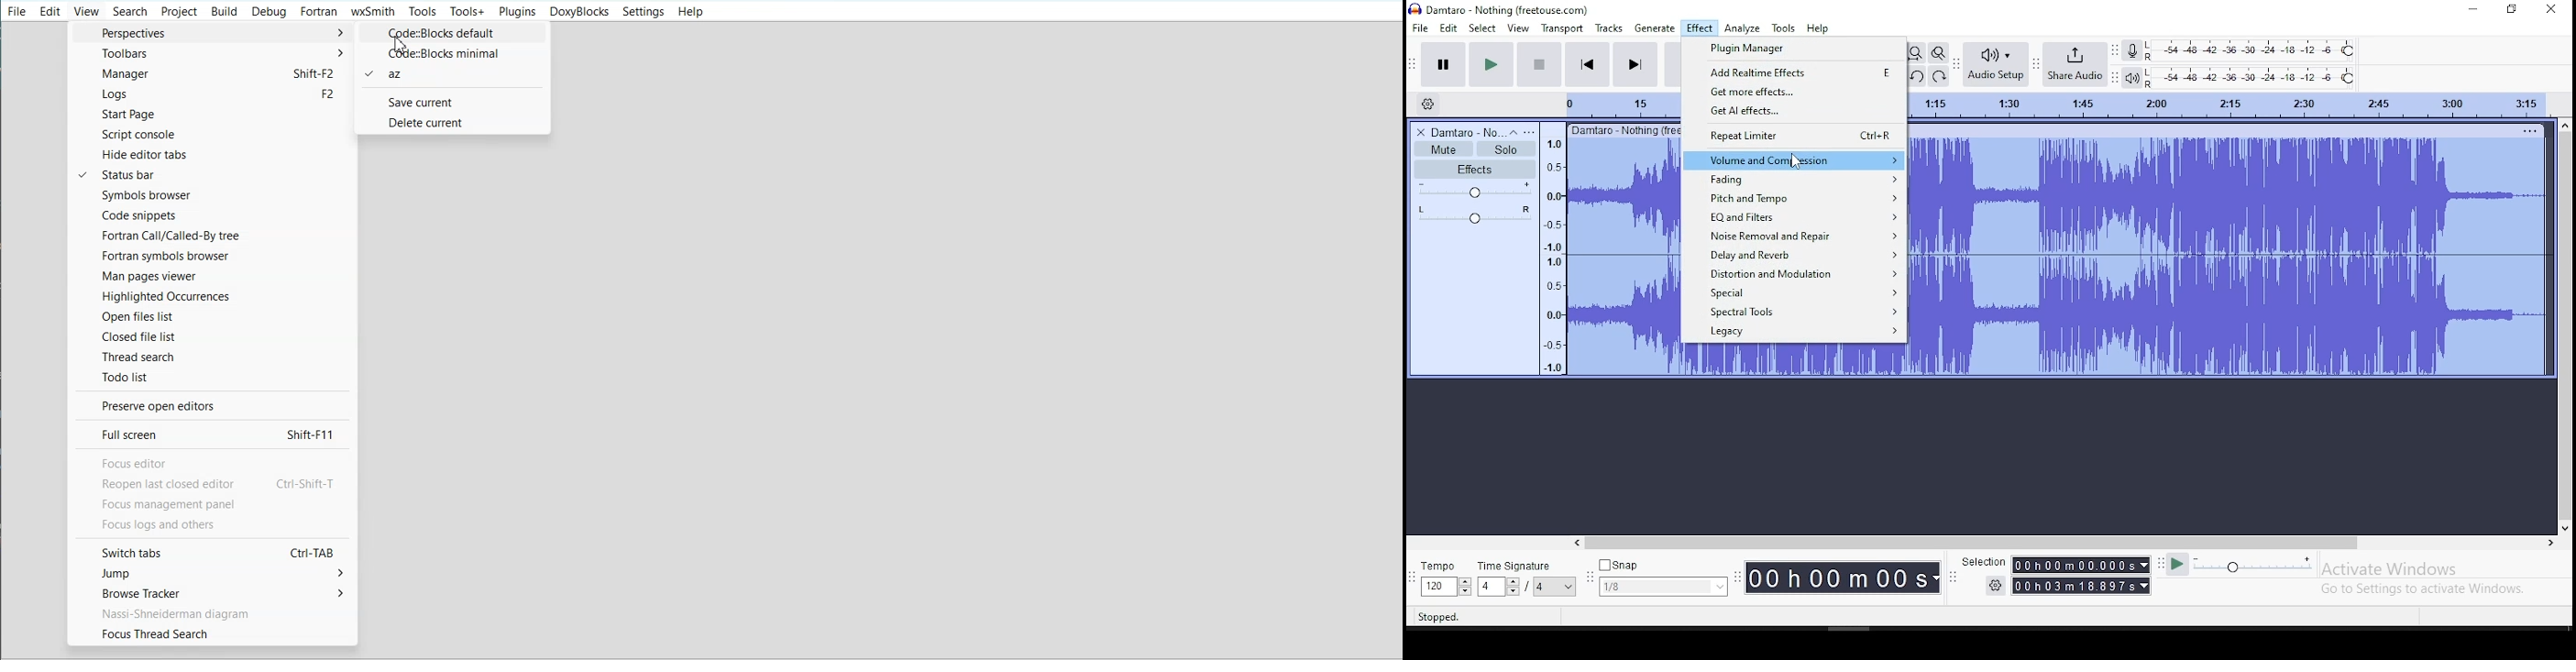 The width and height of the screenshot is (2576, 672). Describe the element at coordinates (1817, 28) in the screenshot. I see `help` at that location.